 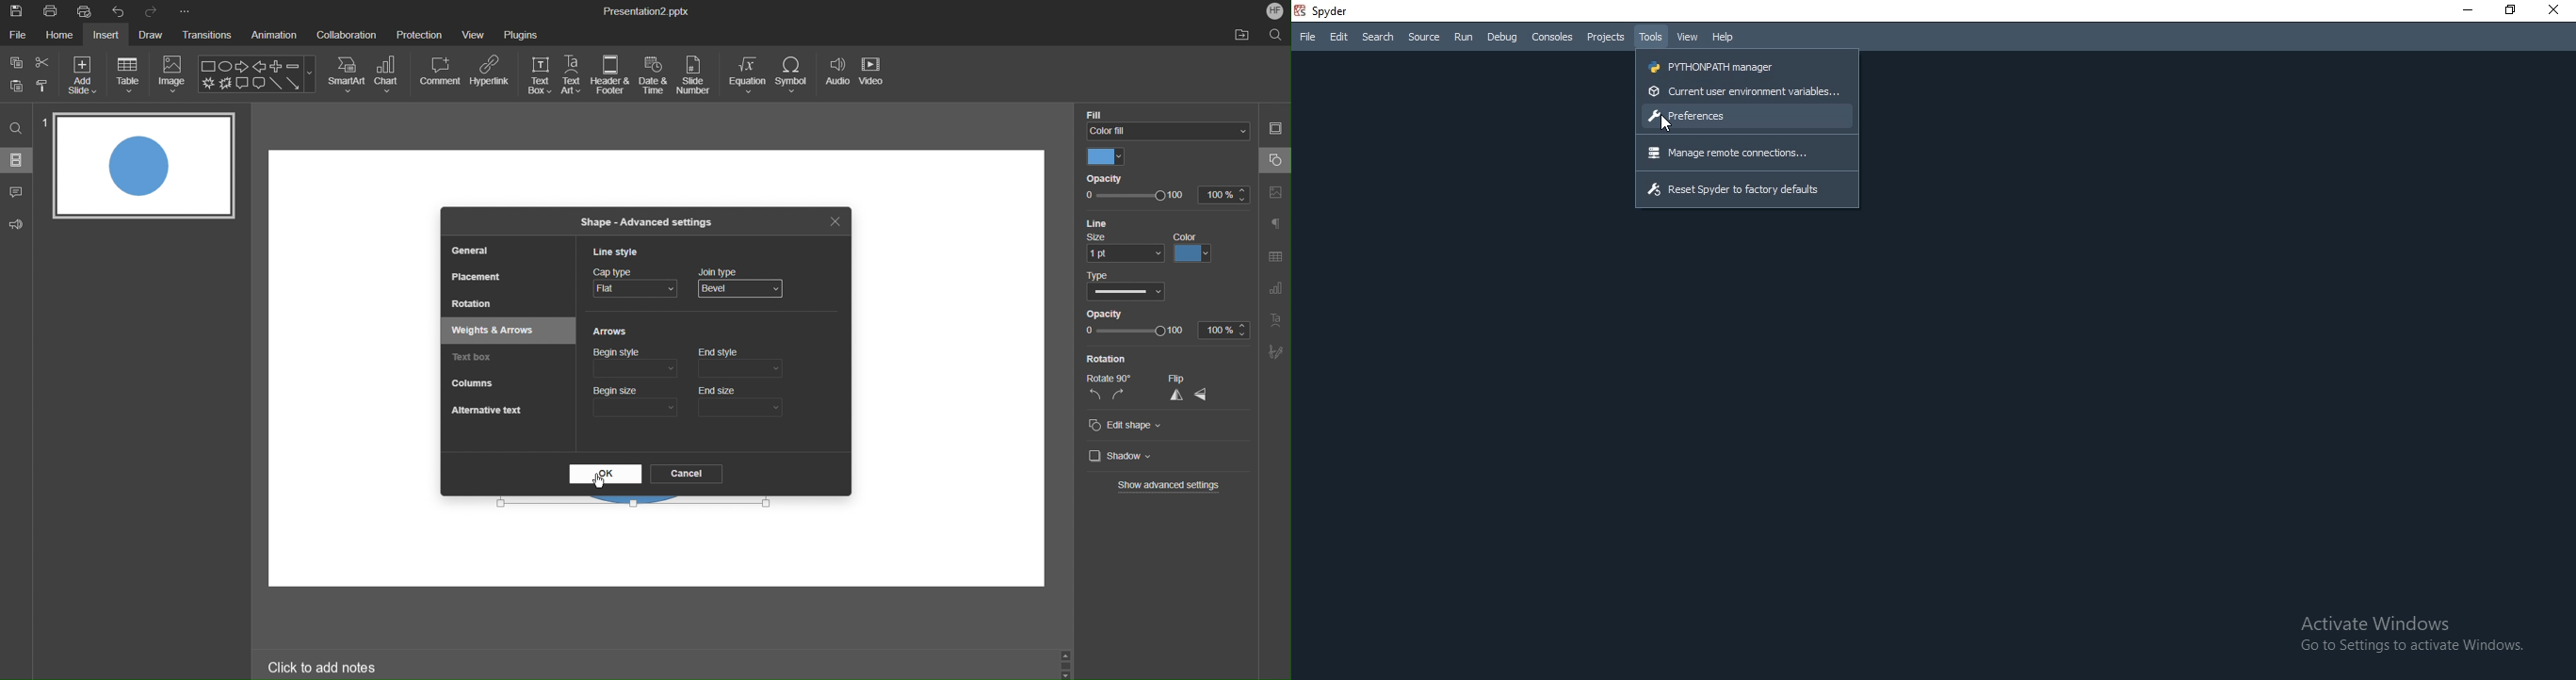 What do you see at coordinates (1672, 124) in the screenshot?
I see `cursor` at bounding box center [1672, 124].